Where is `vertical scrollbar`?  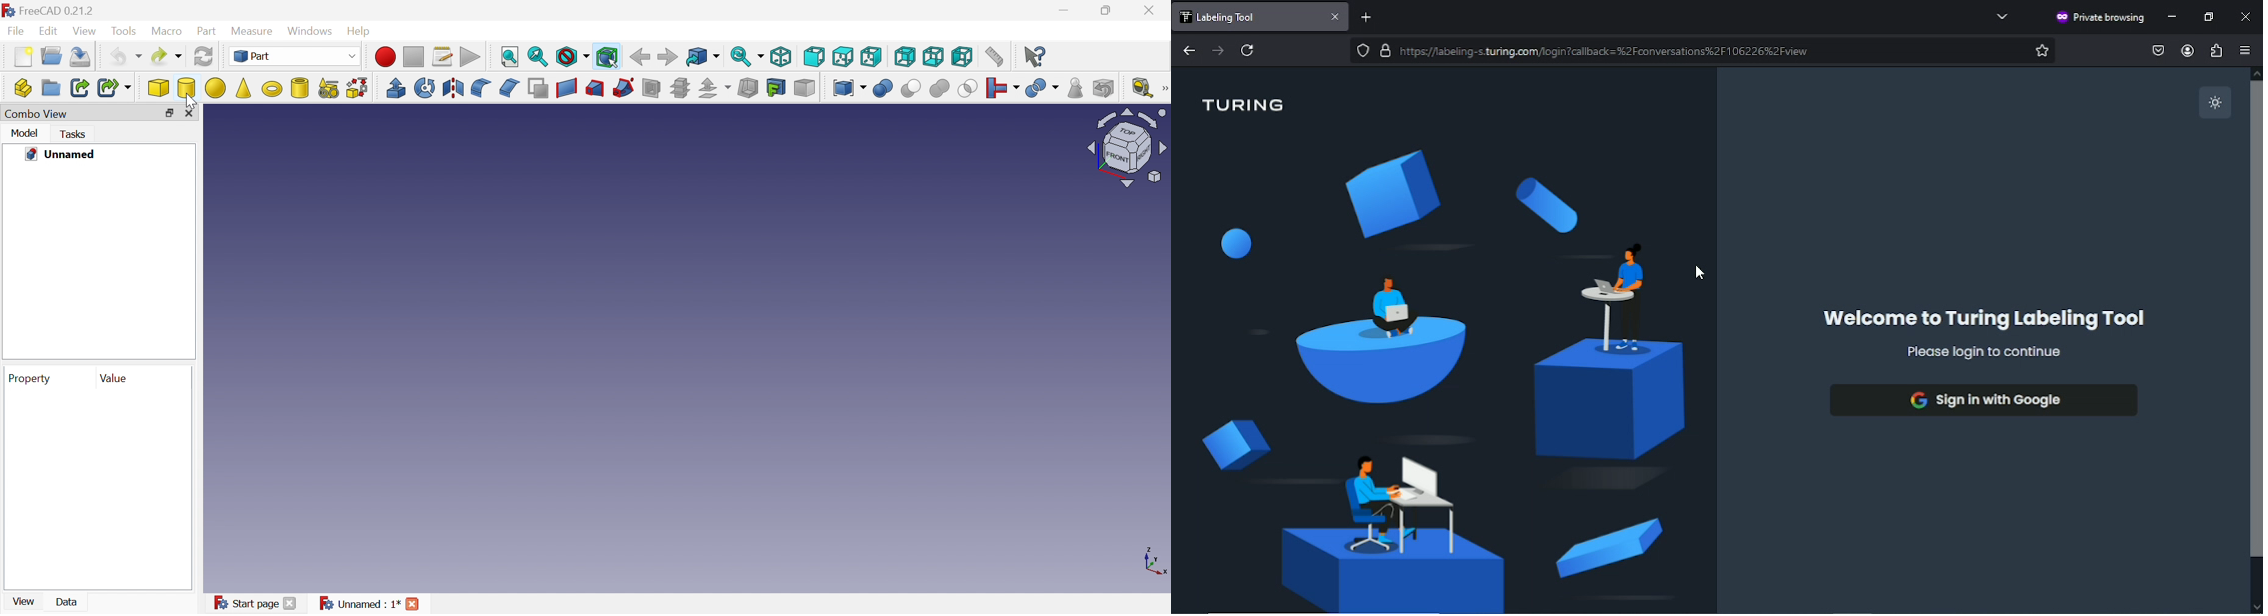
vertical scrollbar is located at coordinates (2255, 340).